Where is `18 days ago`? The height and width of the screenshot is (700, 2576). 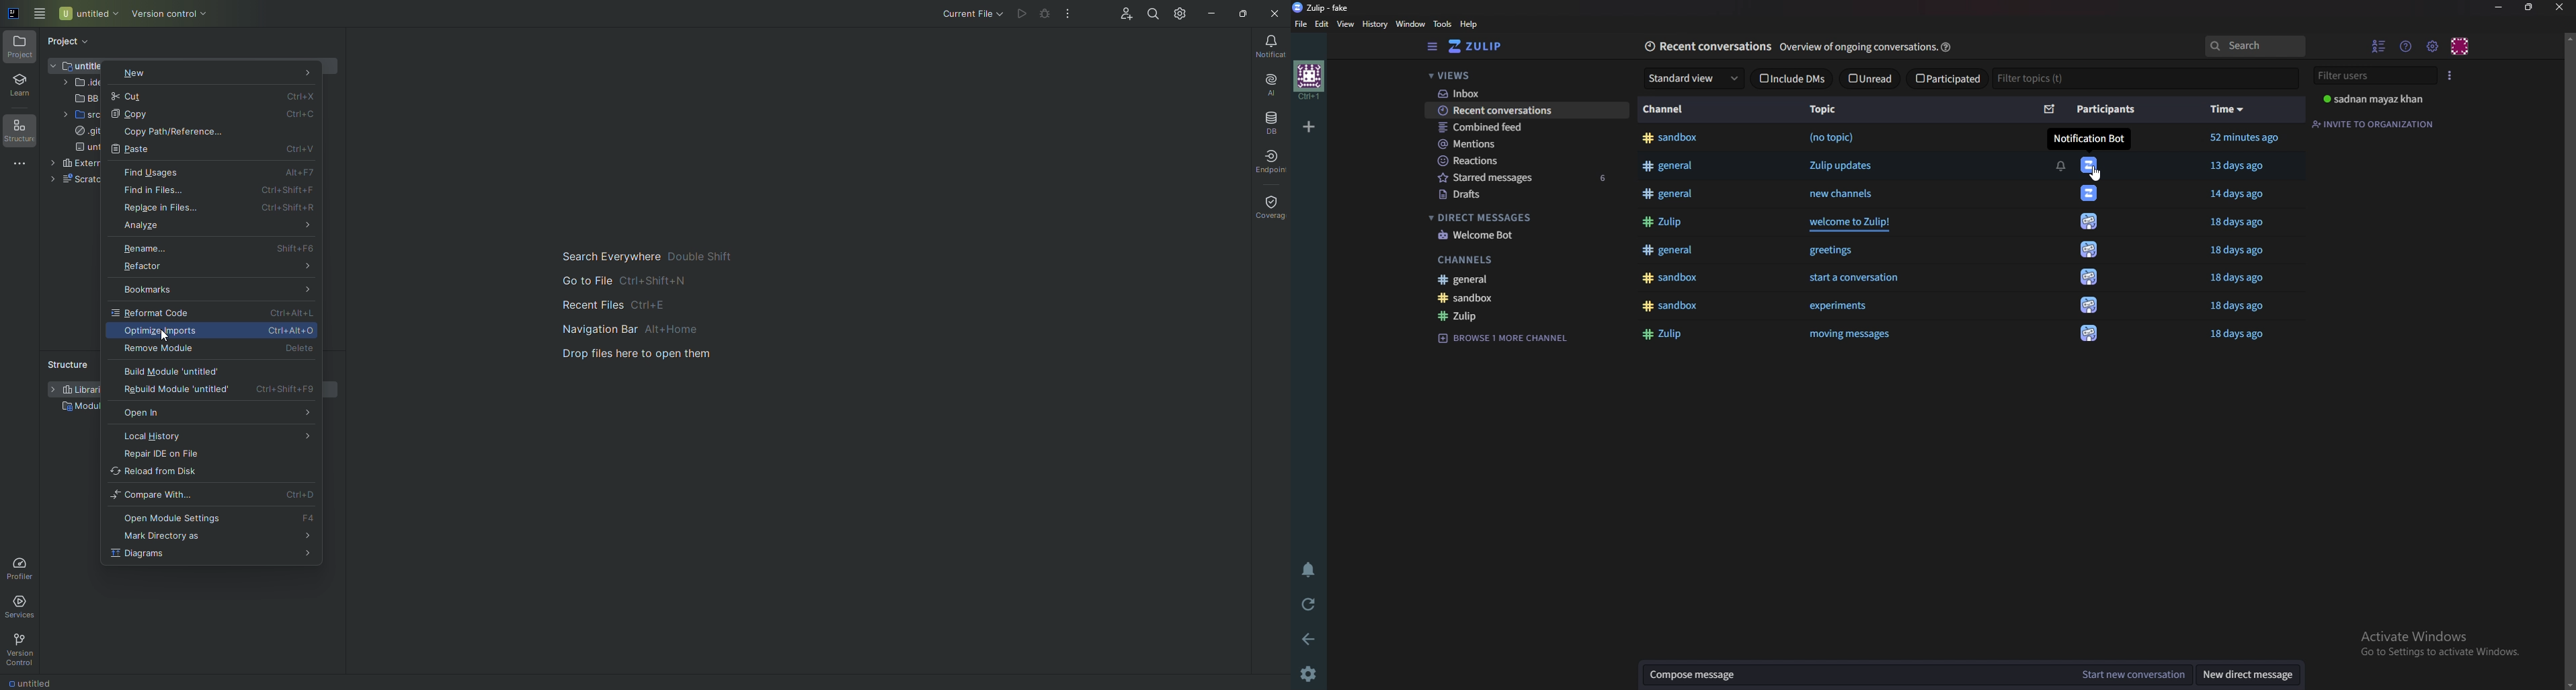 18 days ago is located at coordinates (2238, 279).